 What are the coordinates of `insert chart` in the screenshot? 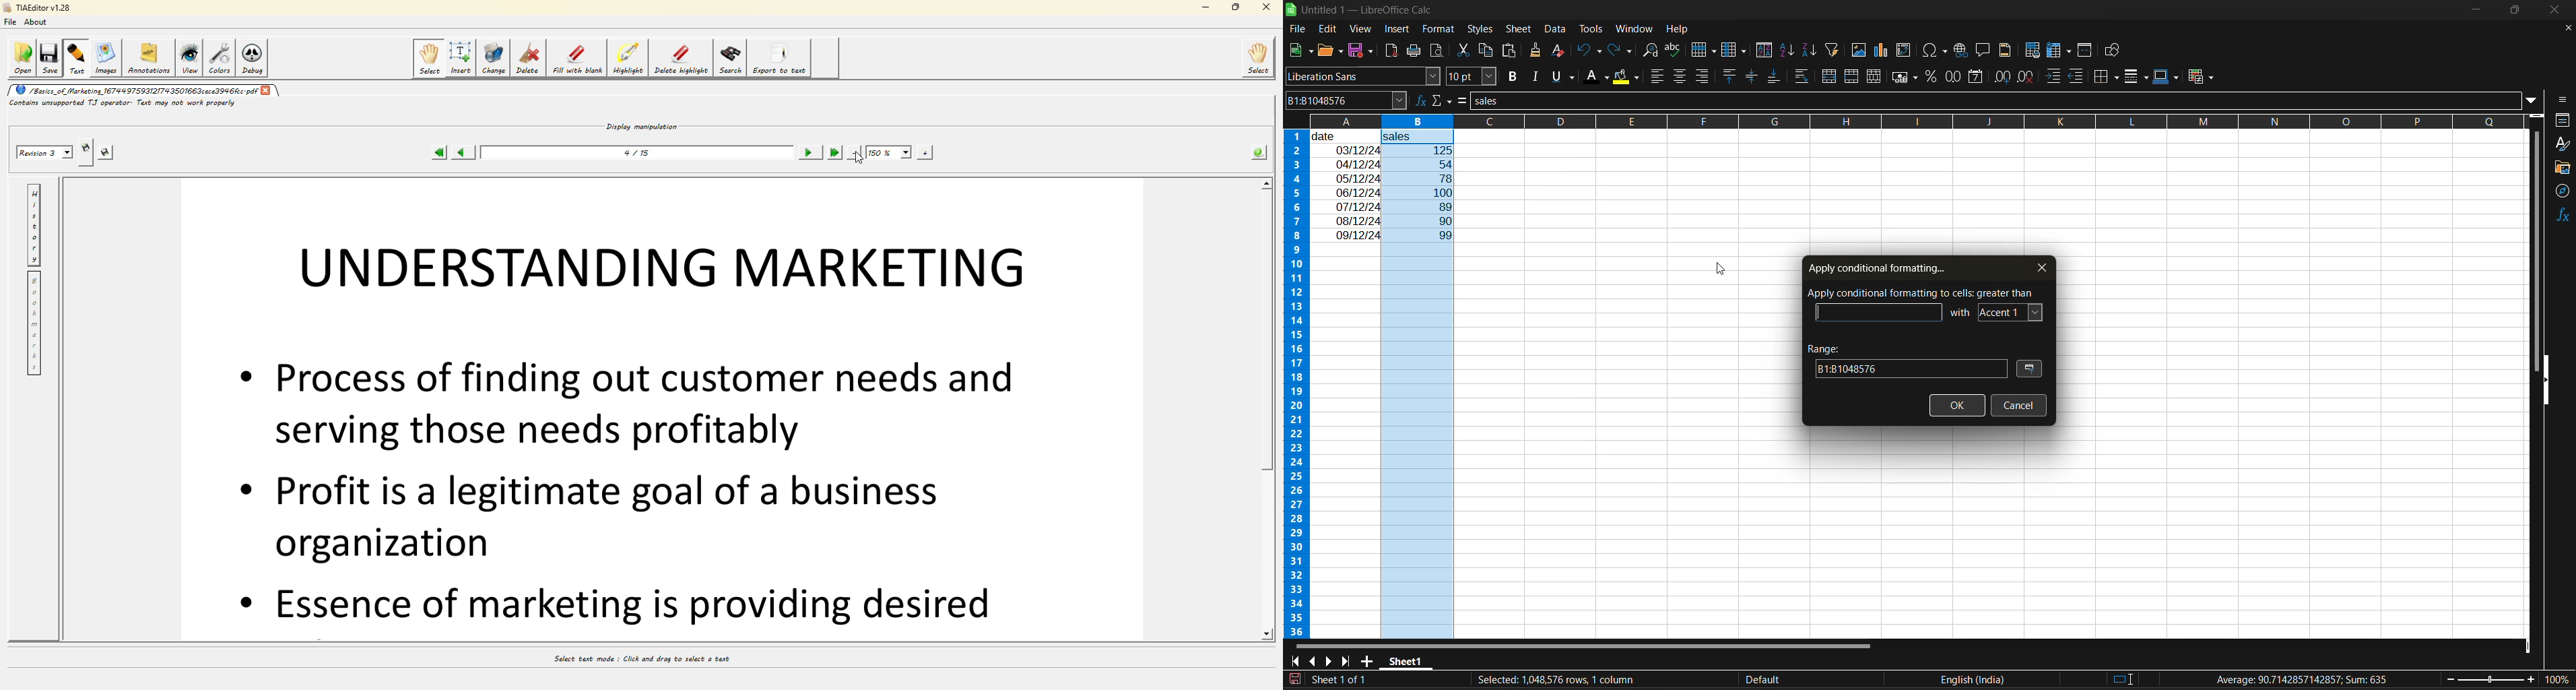 It's located at (1885, 51).